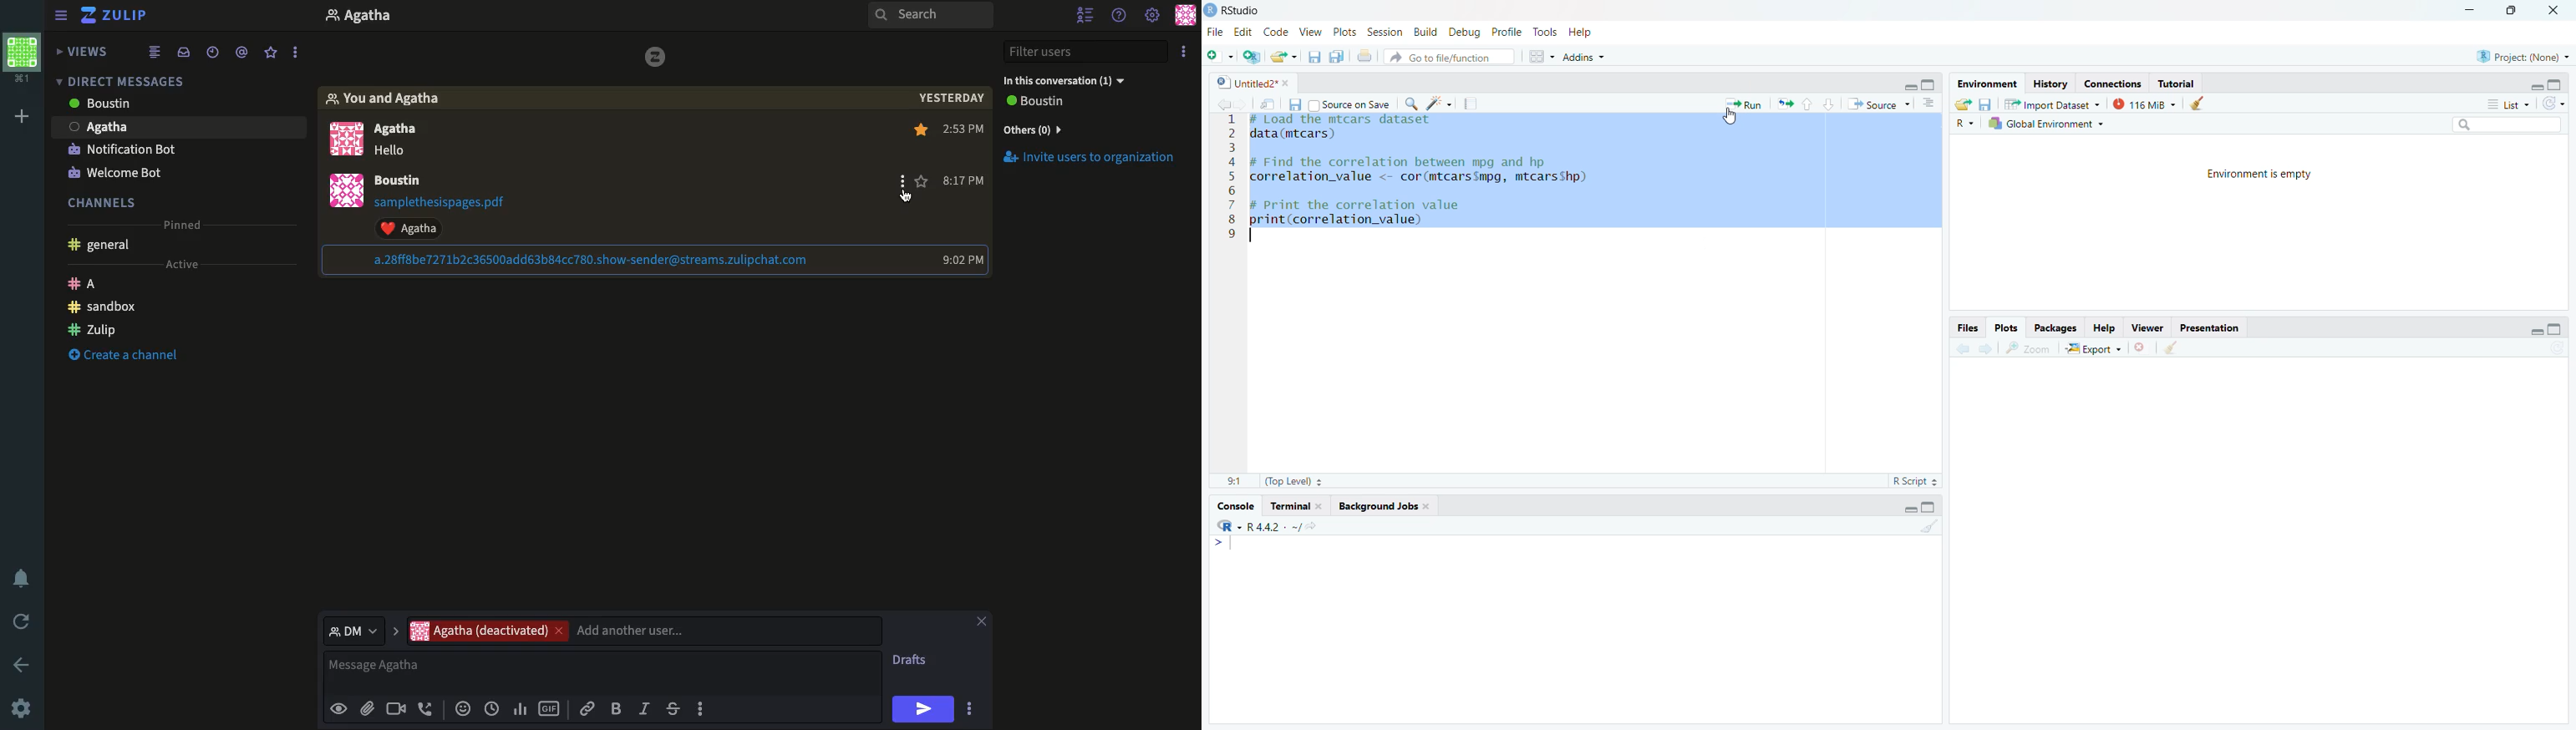 This screenshot has height=756, width=2576. What do you see at coordinates (2052, 105) in the screenshot?
I see `Import Database` at bounding box center [2052, 105].